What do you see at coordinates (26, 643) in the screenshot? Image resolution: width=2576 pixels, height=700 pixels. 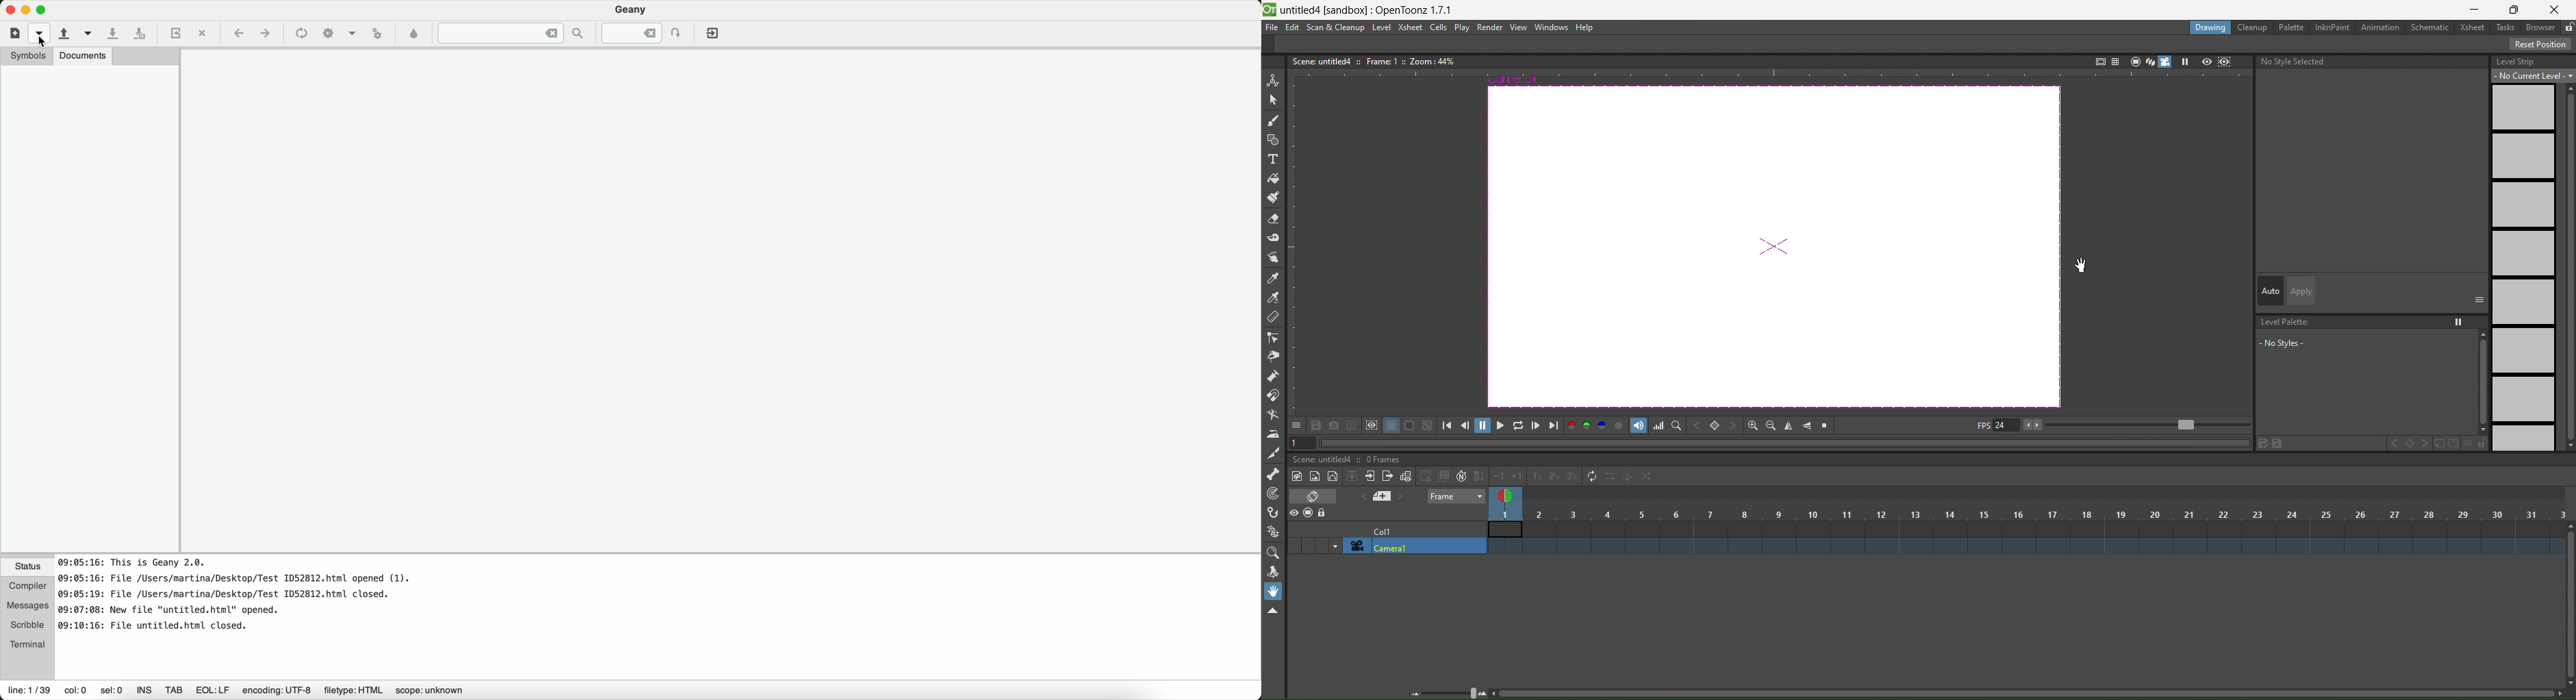 I see `terminal` at bounding box center [26, 643].